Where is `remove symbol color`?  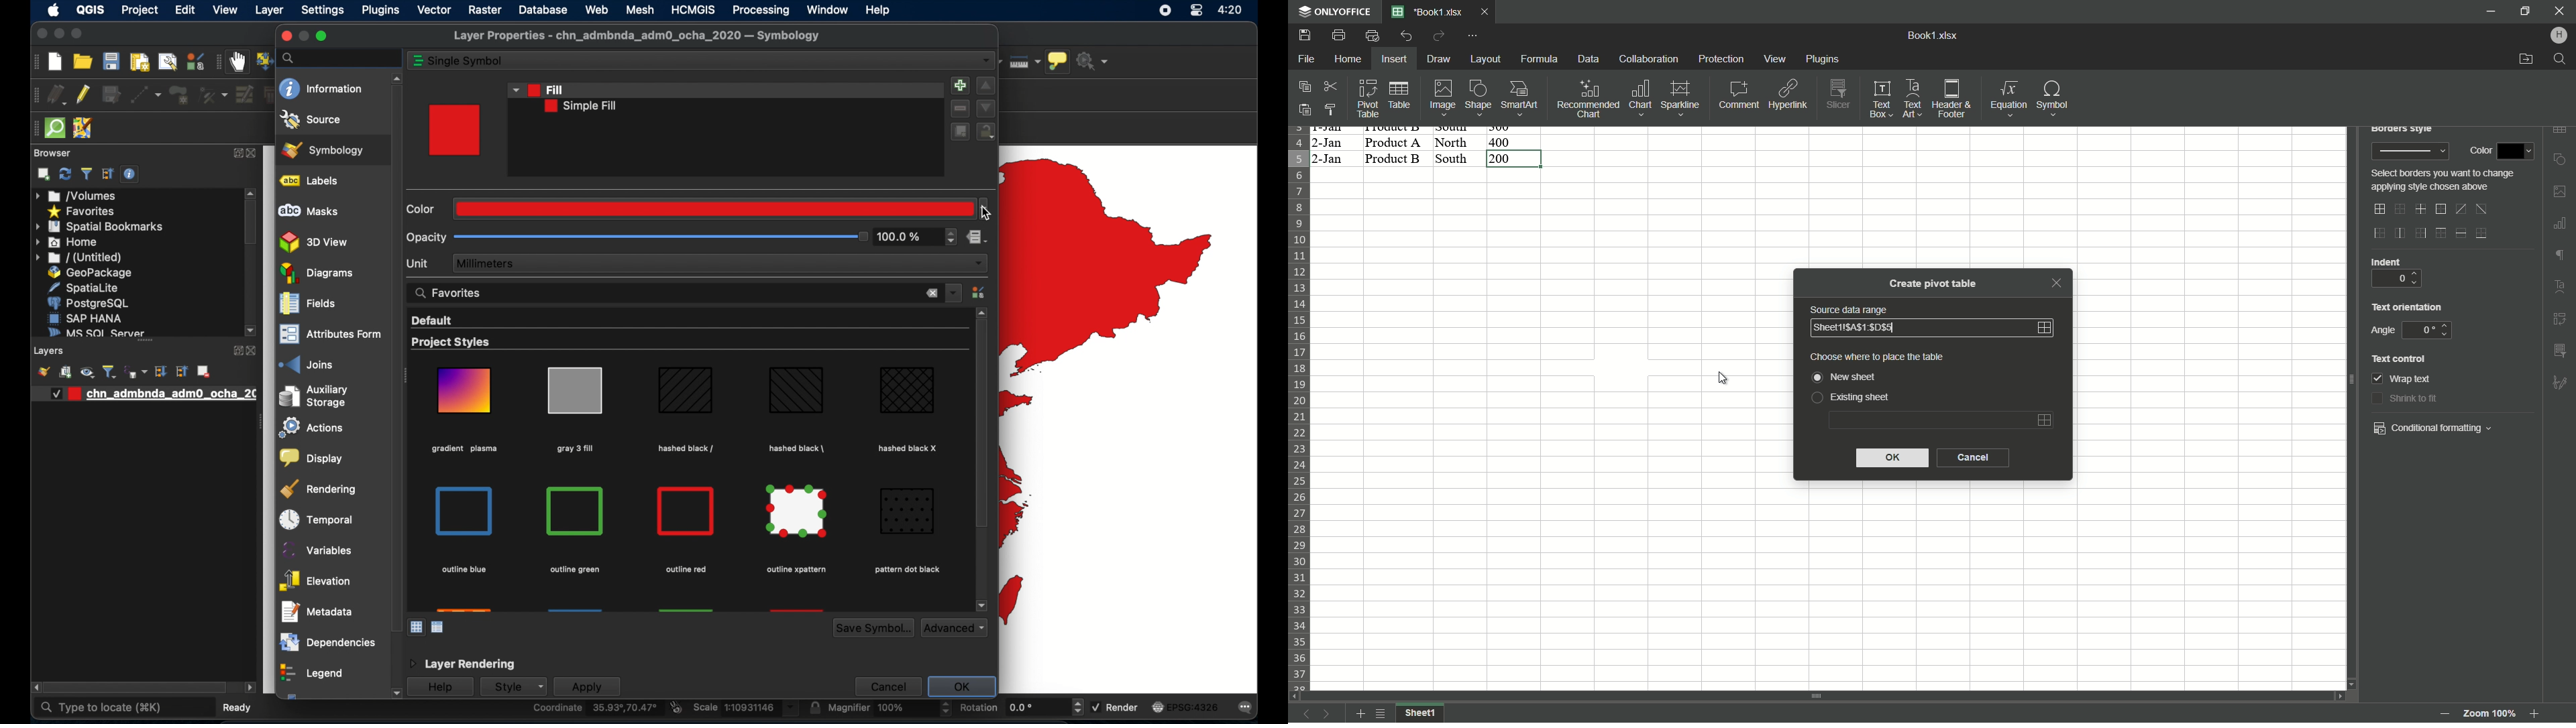
remove symbol color is located at coordinates (961, 109).